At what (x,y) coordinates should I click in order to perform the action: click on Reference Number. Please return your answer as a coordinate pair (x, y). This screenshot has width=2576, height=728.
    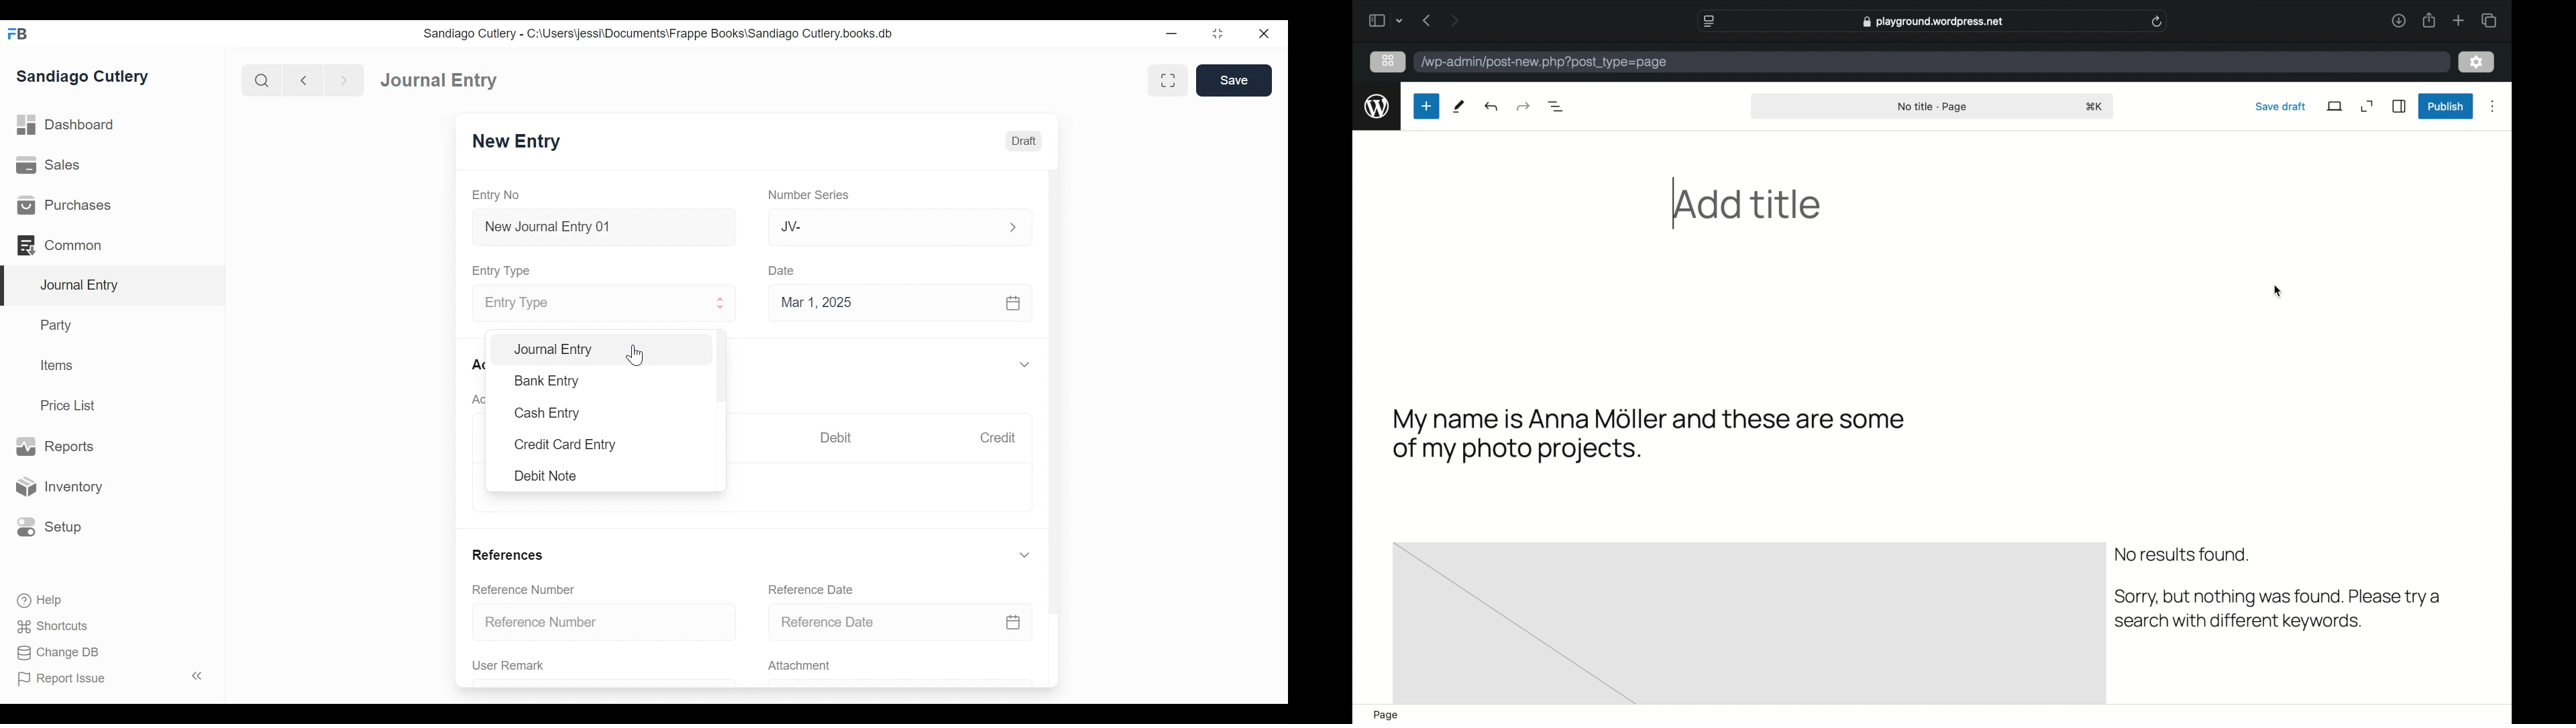
    Looking at the image, I should click on (518, 589).